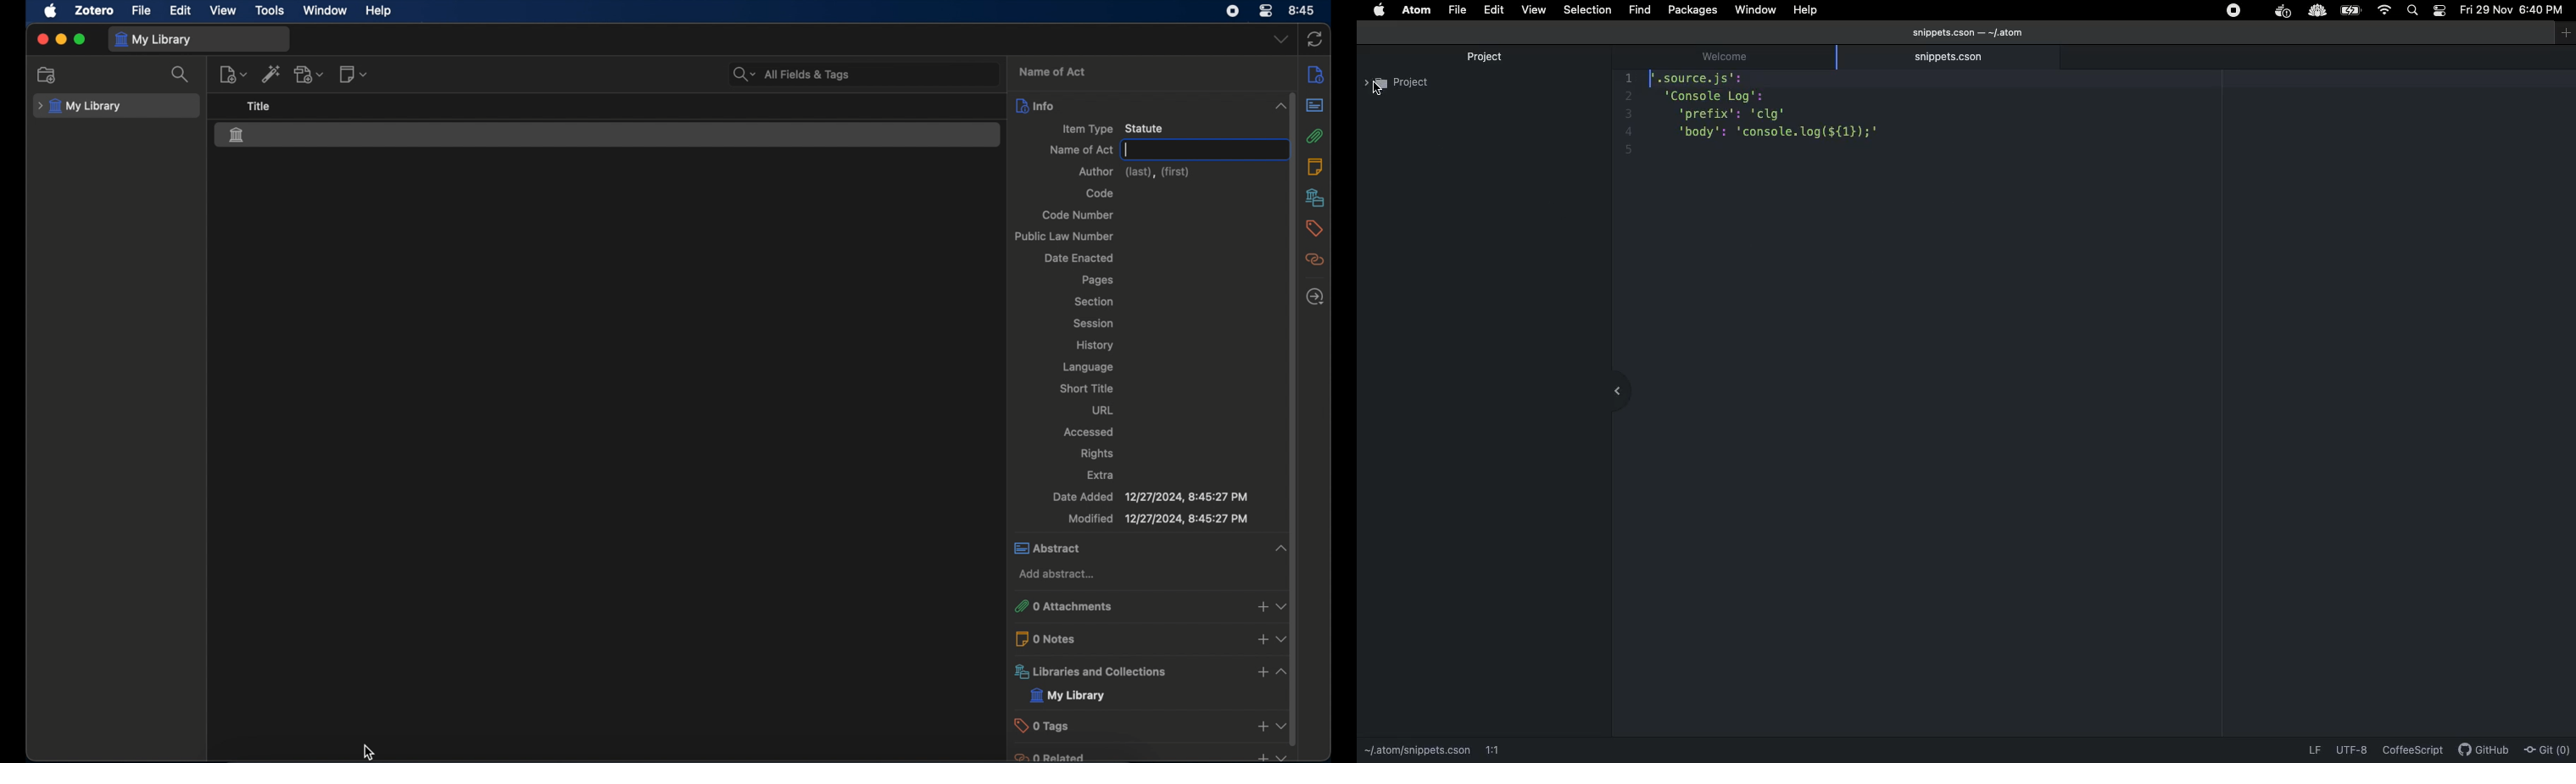  I want to click on public law number, so click(1063, 236).